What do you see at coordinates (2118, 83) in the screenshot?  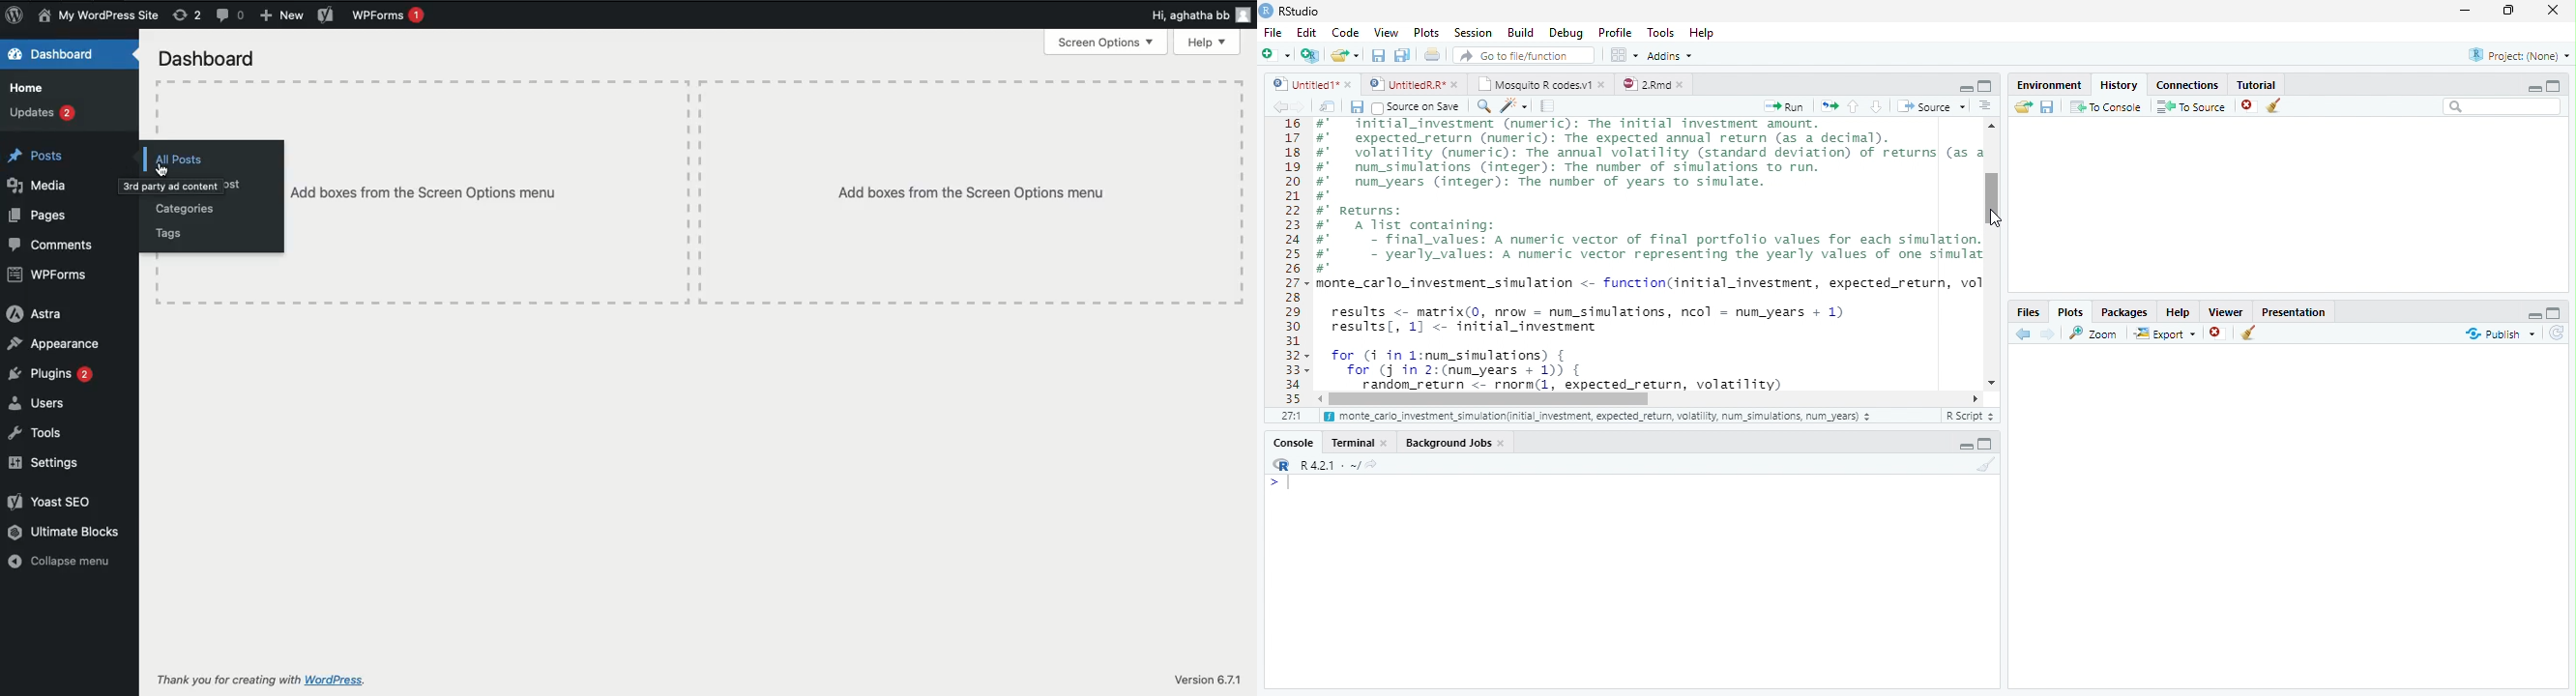 I see `History` at bounding box center [2118, 83].